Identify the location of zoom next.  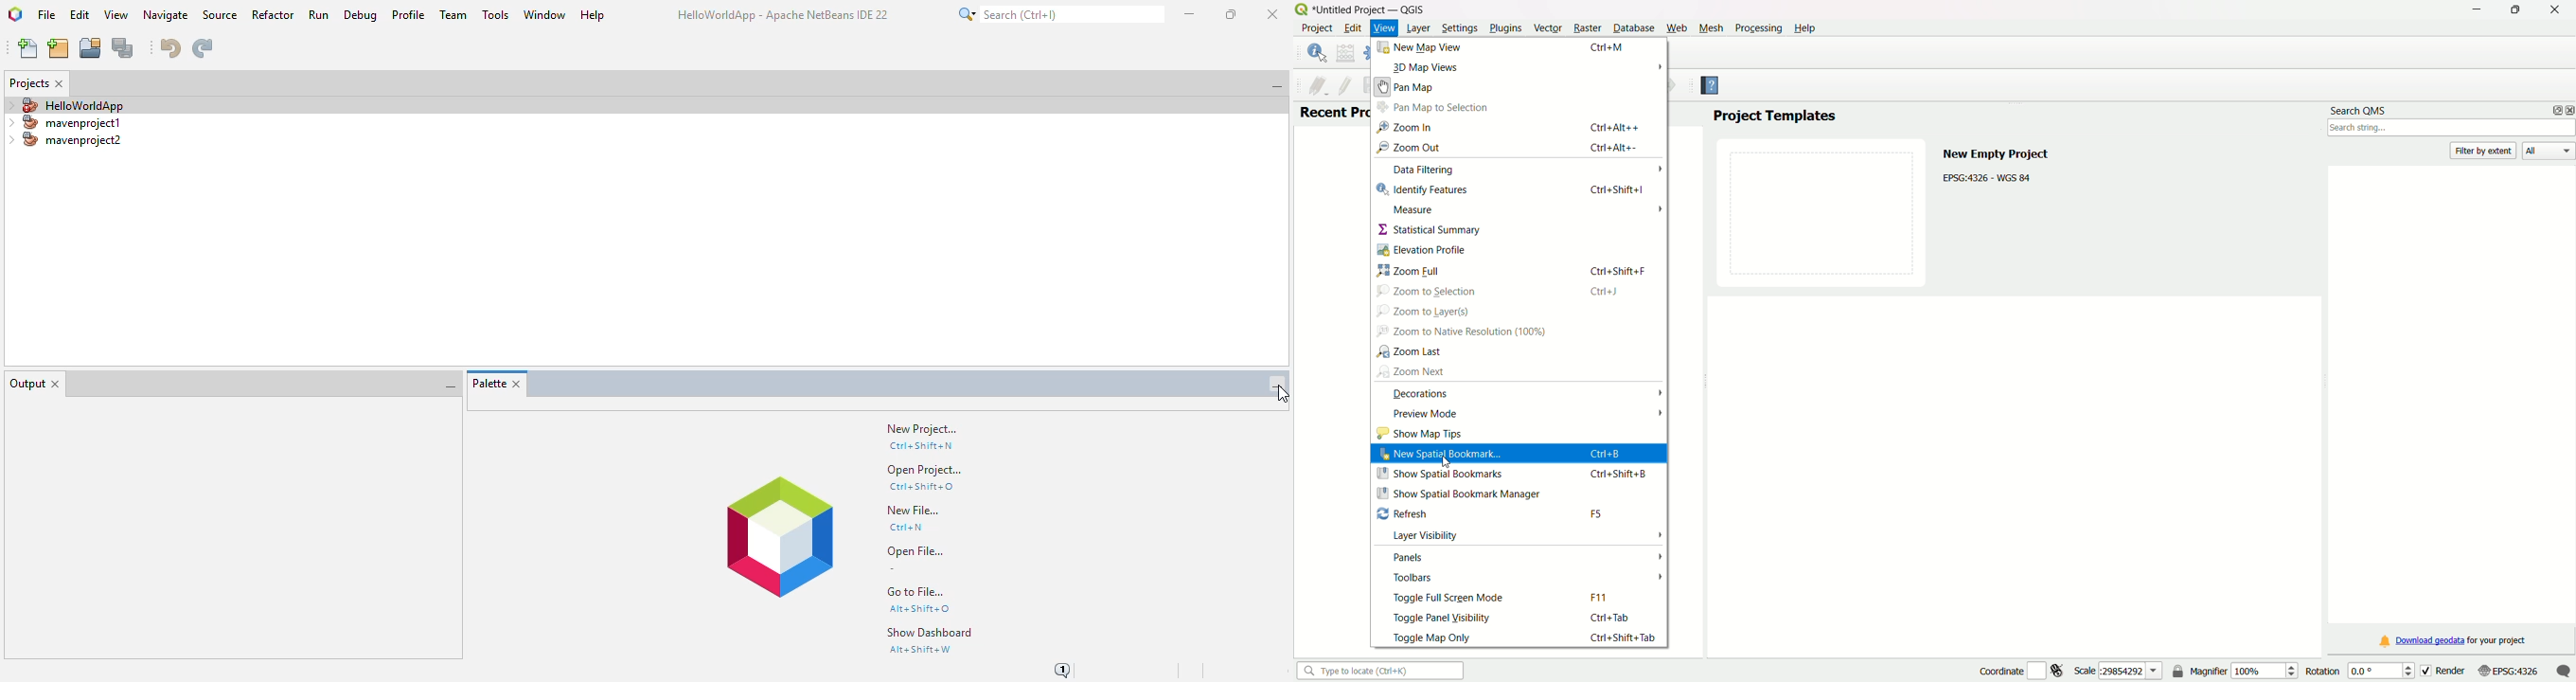
(1414, 370).